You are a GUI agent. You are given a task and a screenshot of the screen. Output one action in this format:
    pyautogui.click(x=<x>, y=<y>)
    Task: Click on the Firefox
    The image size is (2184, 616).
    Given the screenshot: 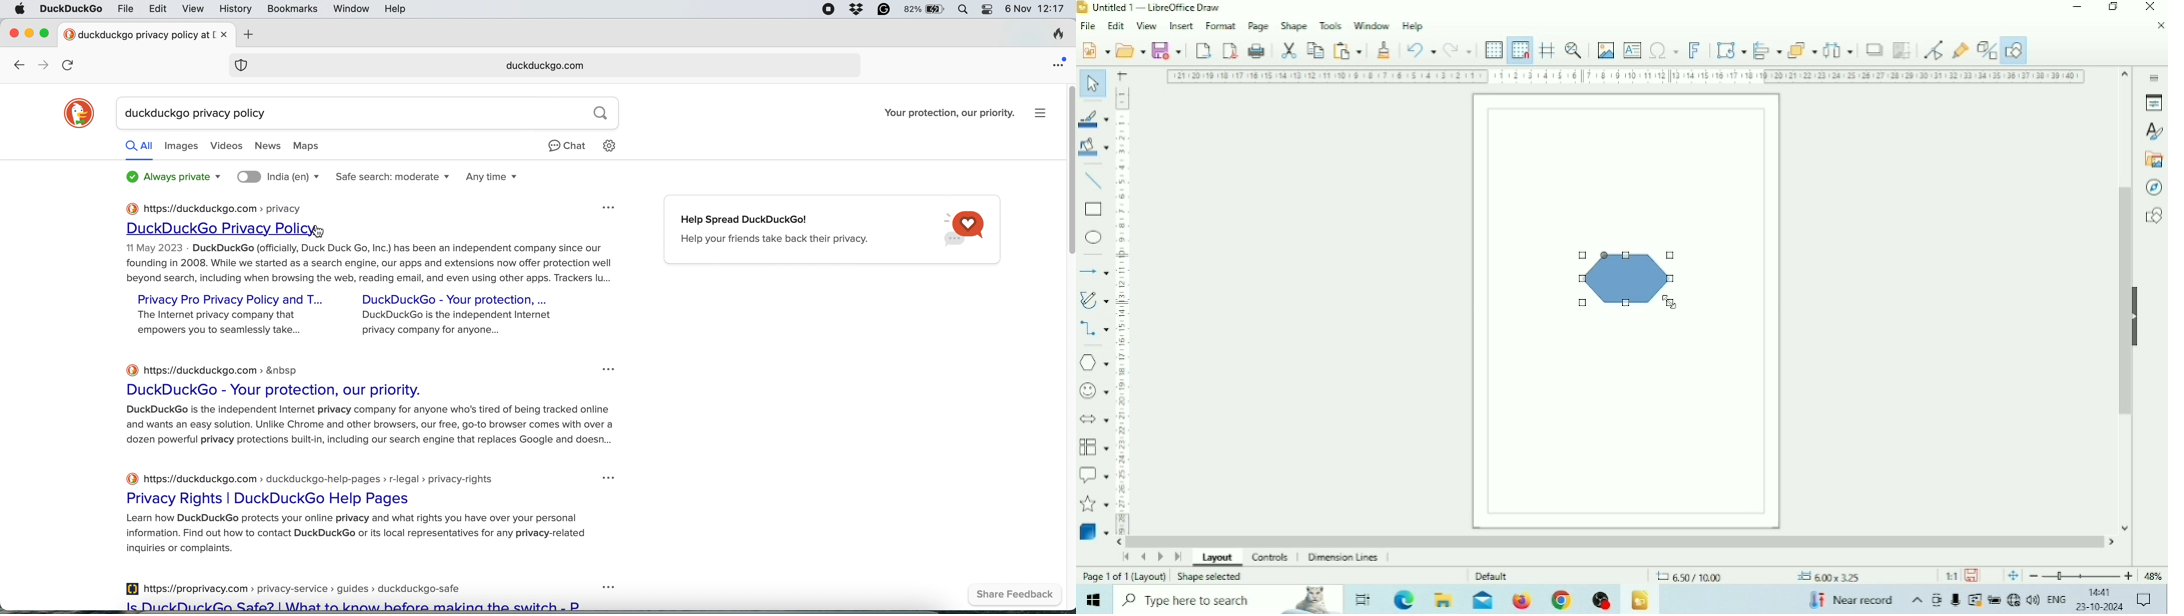 What is the action you would take?
    pyautogui.click(x=1522, y=600)
    